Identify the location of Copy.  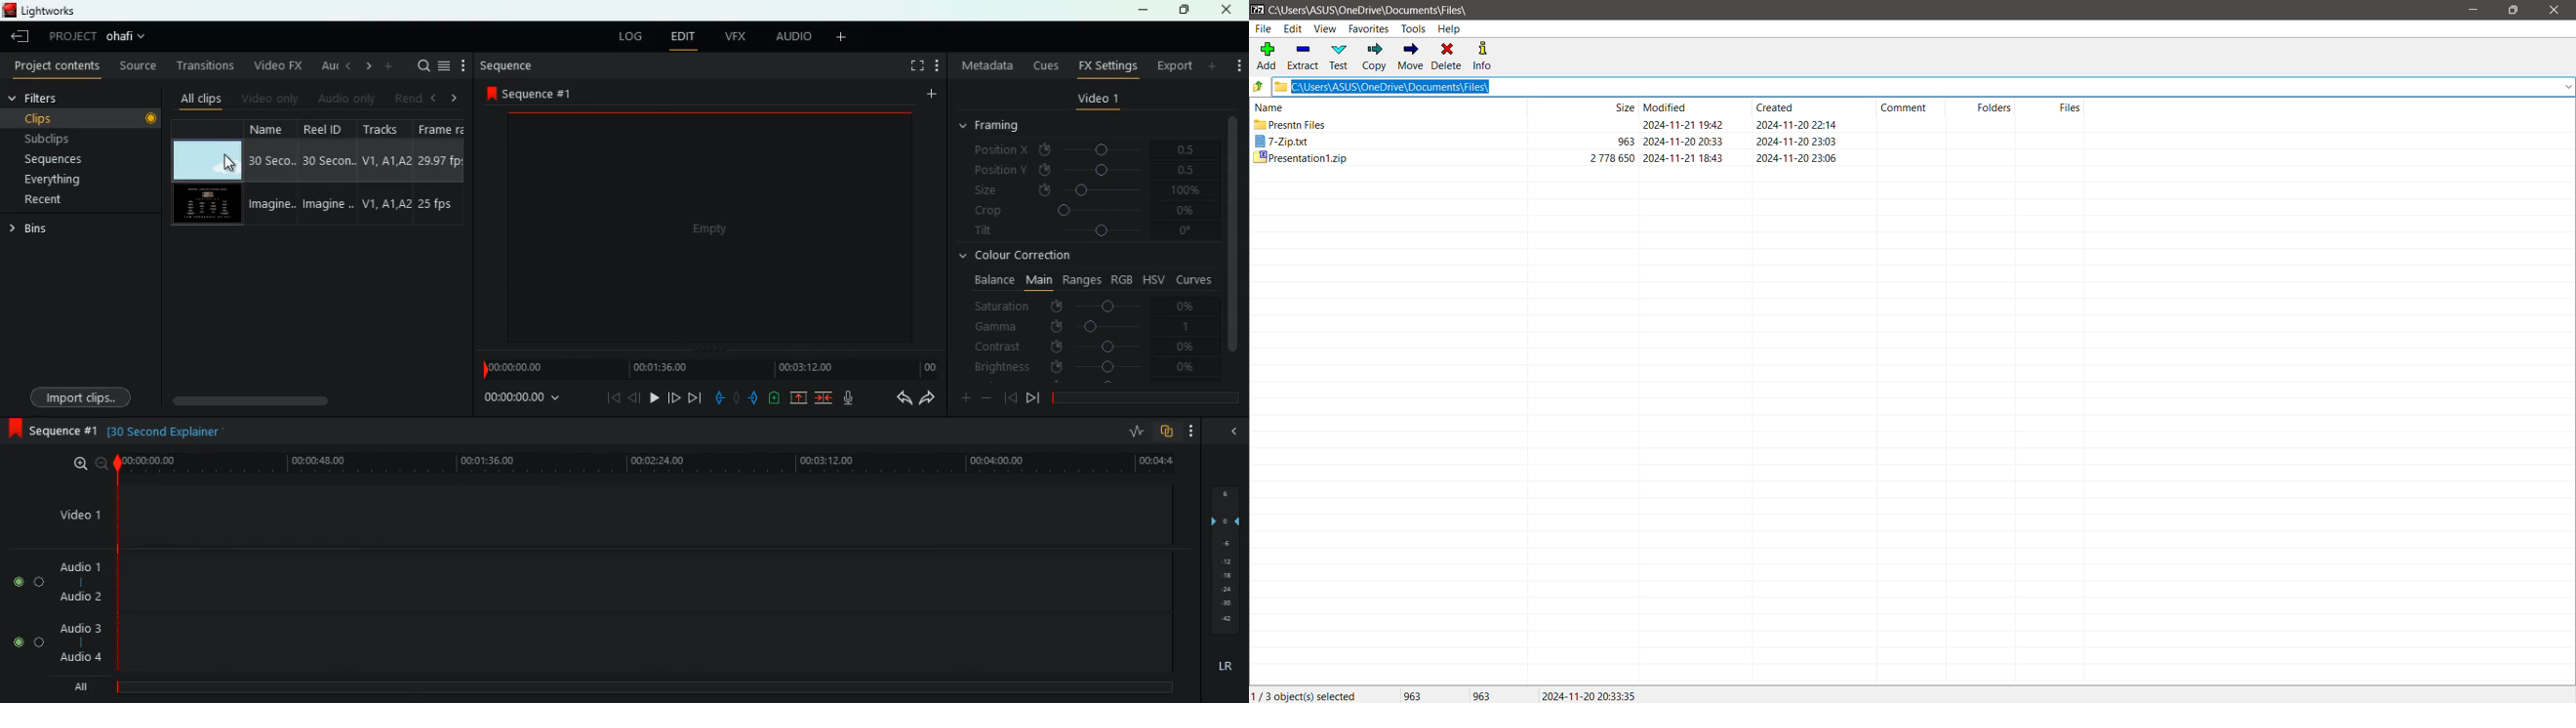
(1372, 57).